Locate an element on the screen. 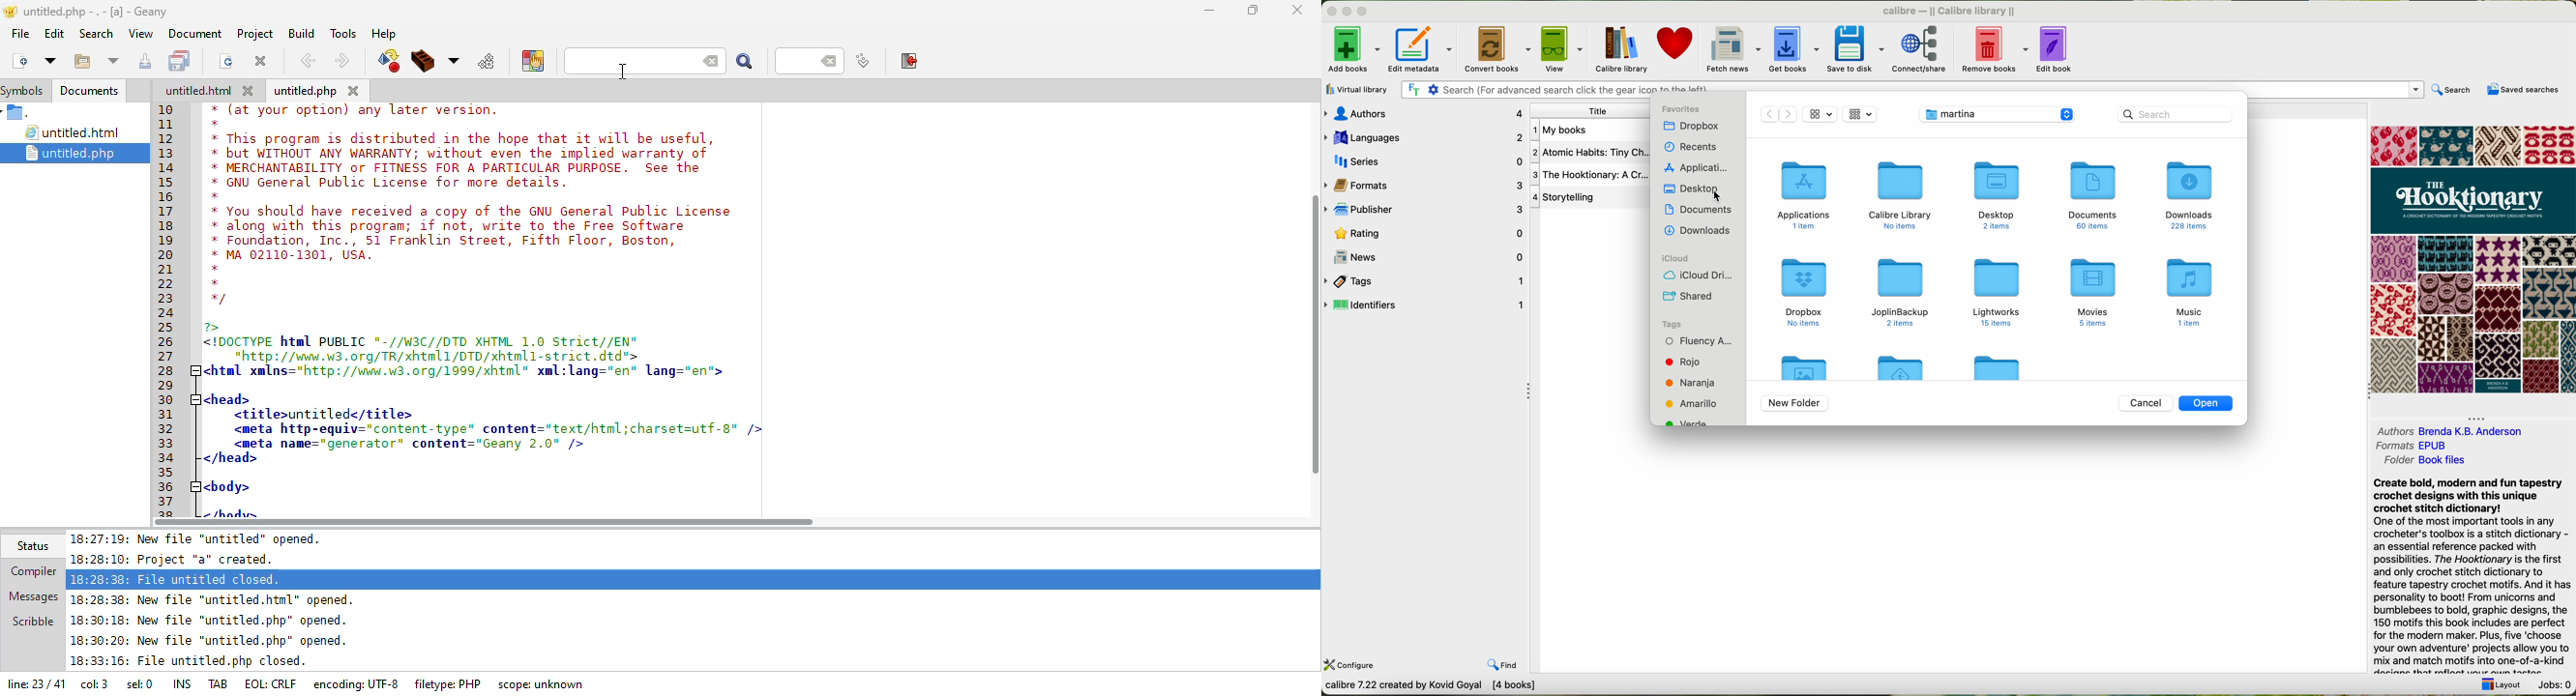 This screenshot has height=700, width=2576. <body> is located at coordinates (228, 485).